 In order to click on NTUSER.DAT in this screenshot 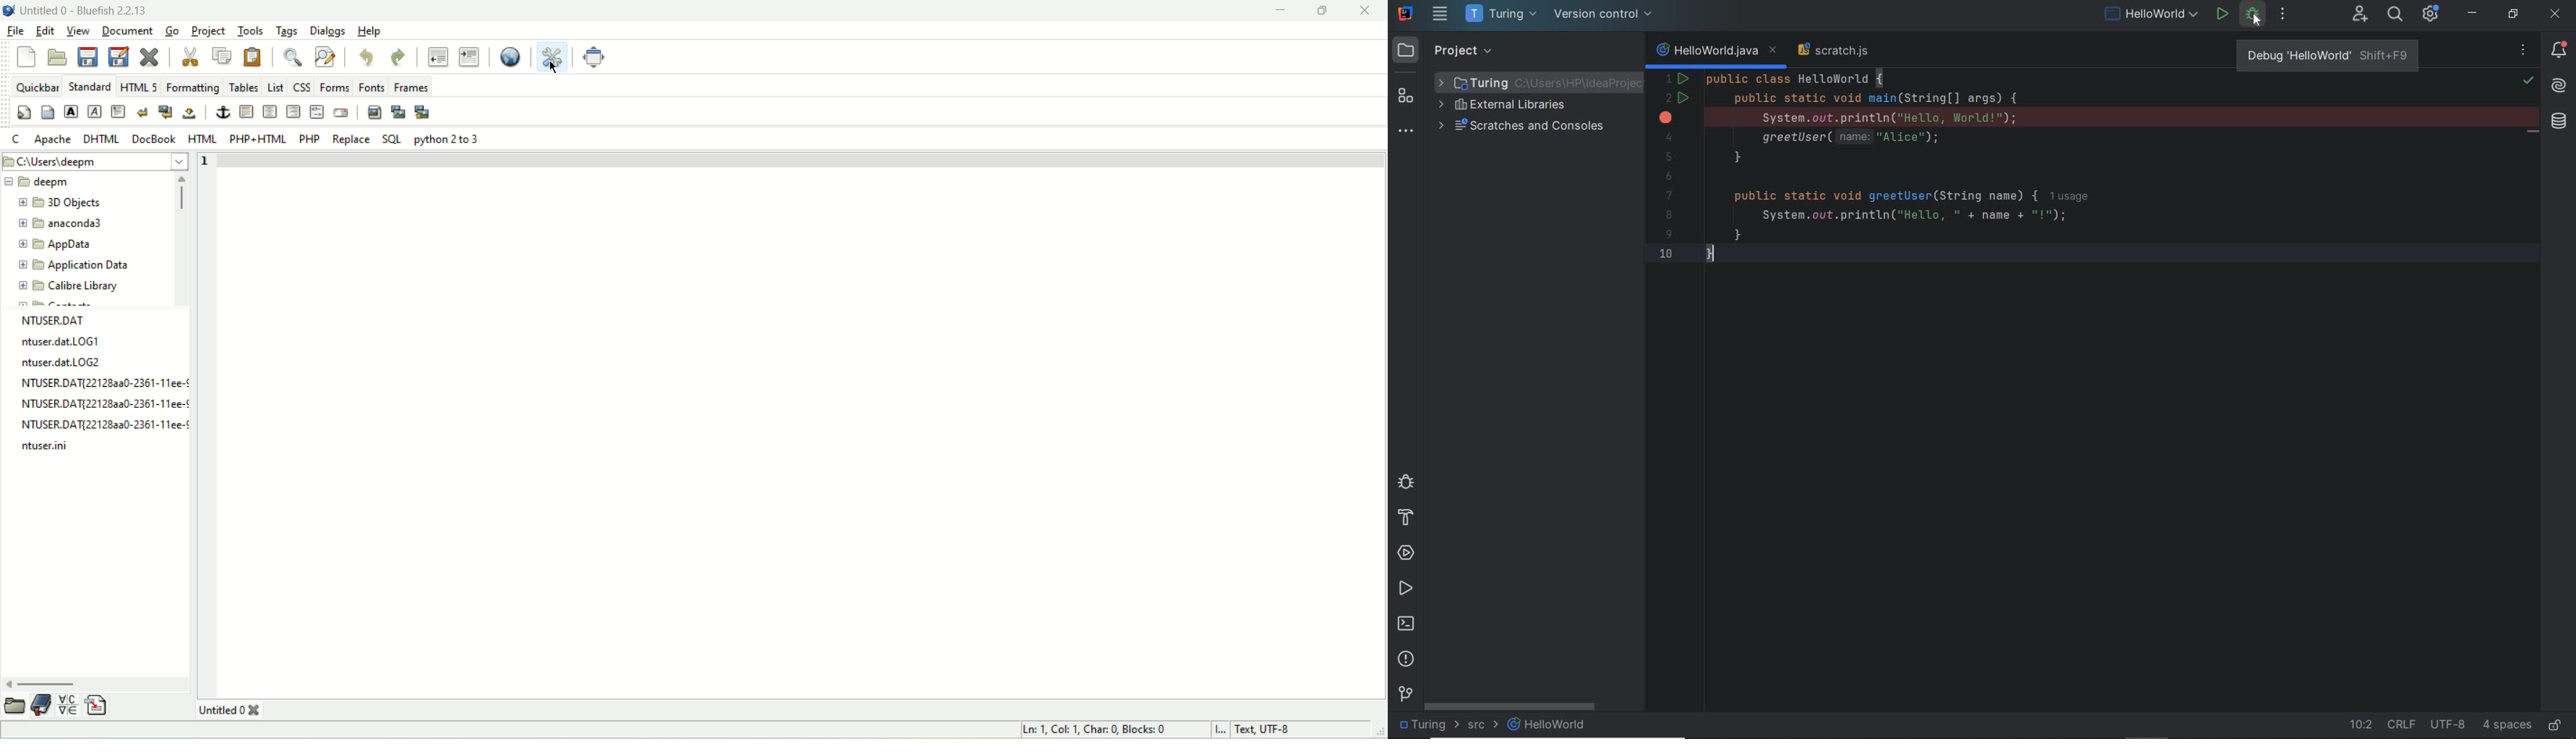, I will do `click(52, 320)`.